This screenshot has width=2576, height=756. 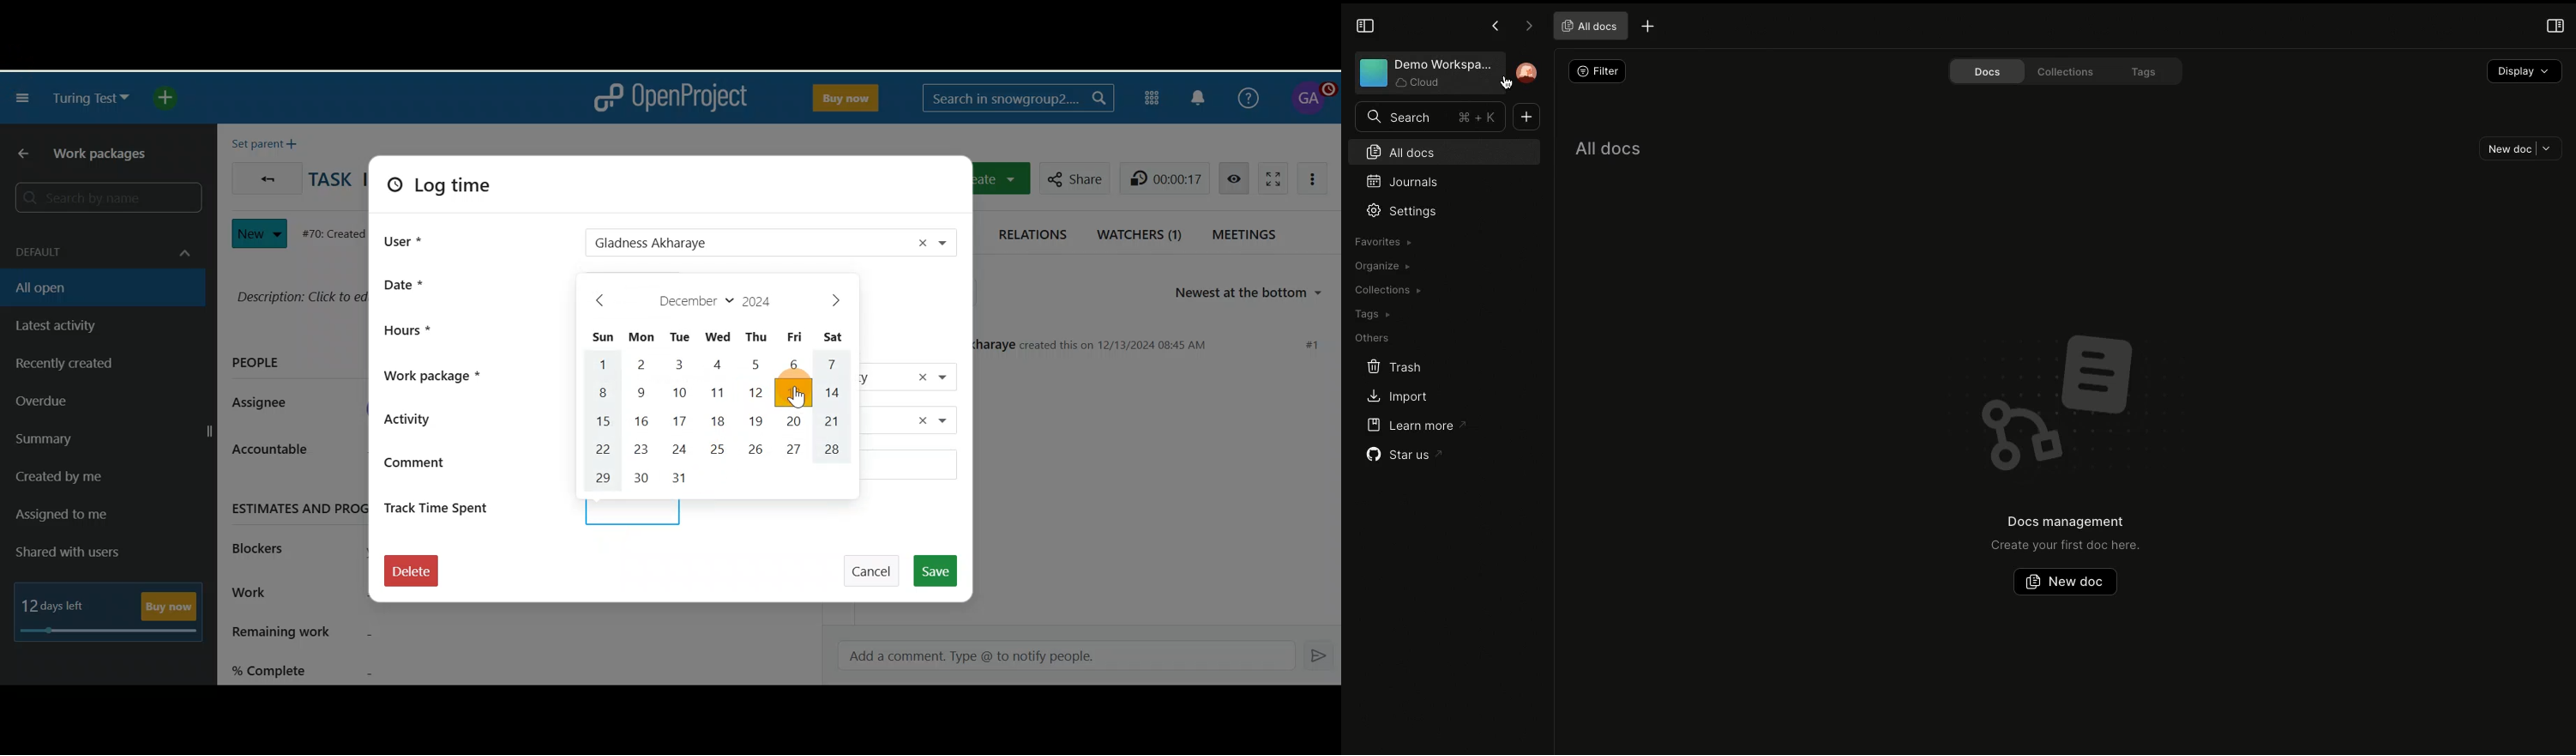 What do you see at coordinates (1429, 117) in the screenshot?
I see `Search` at bounding box center [1429, 117].